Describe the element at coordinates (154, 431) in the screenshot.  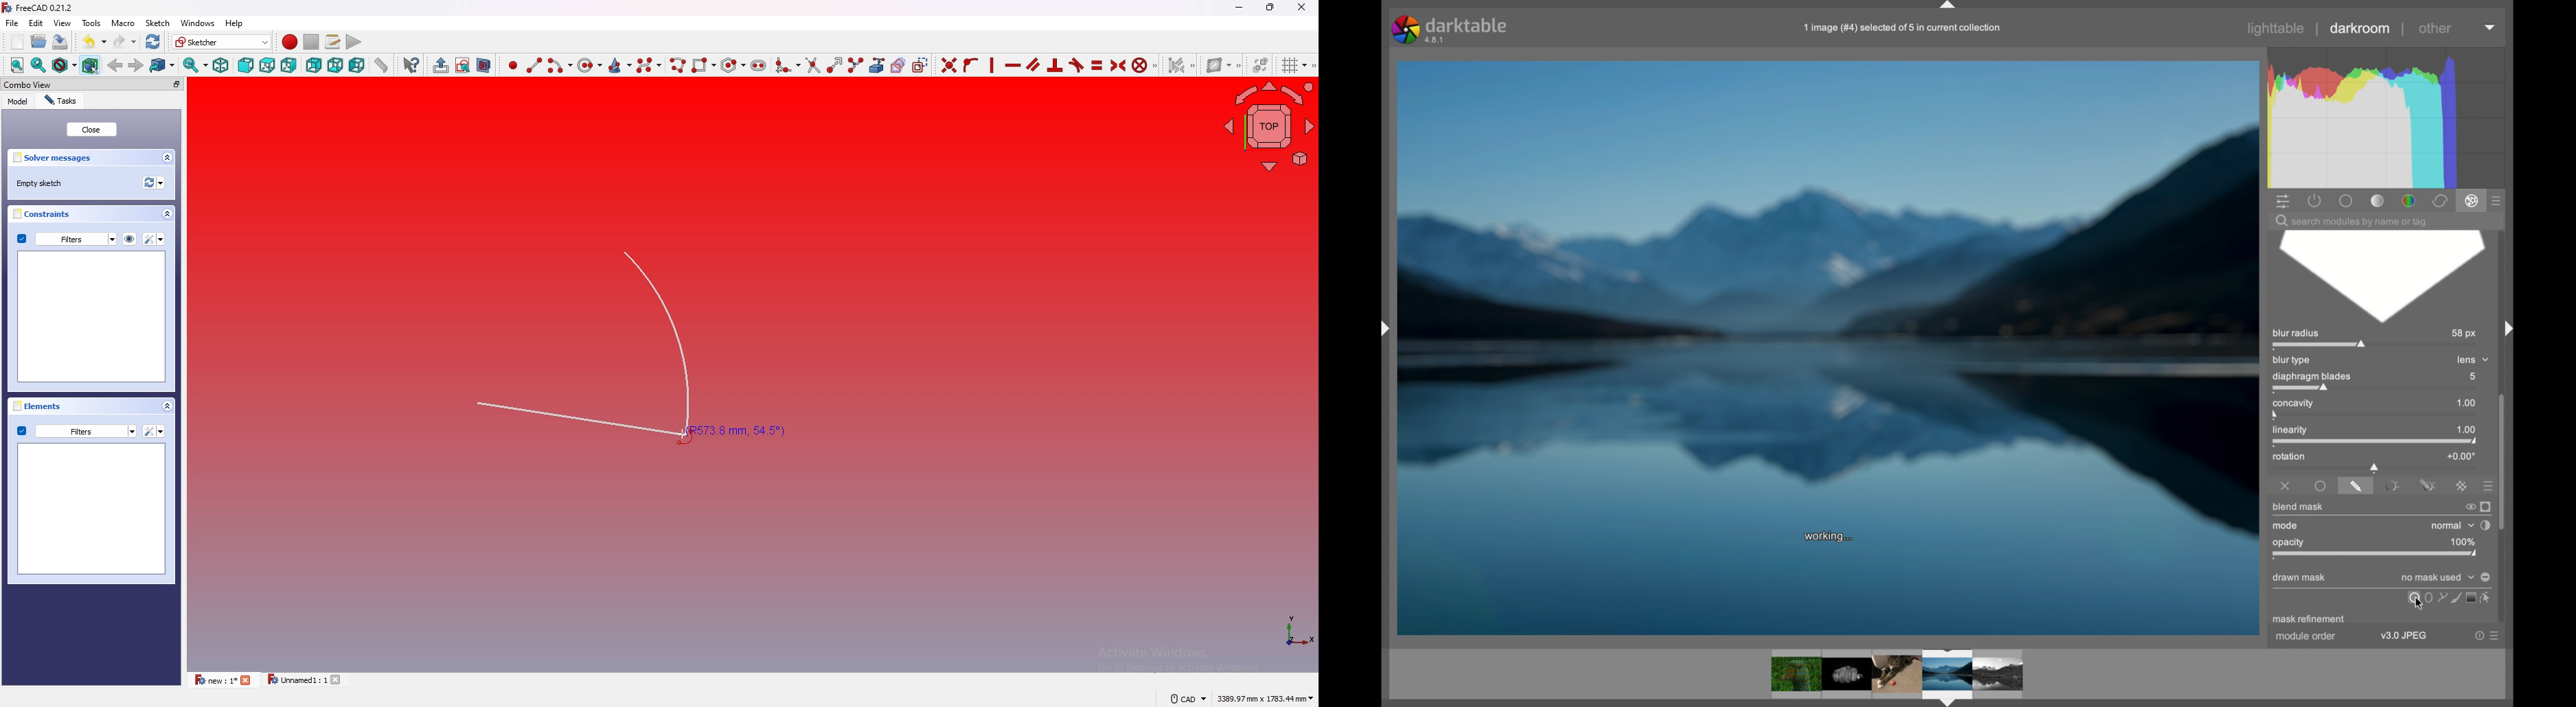
I see `settings` at that location.